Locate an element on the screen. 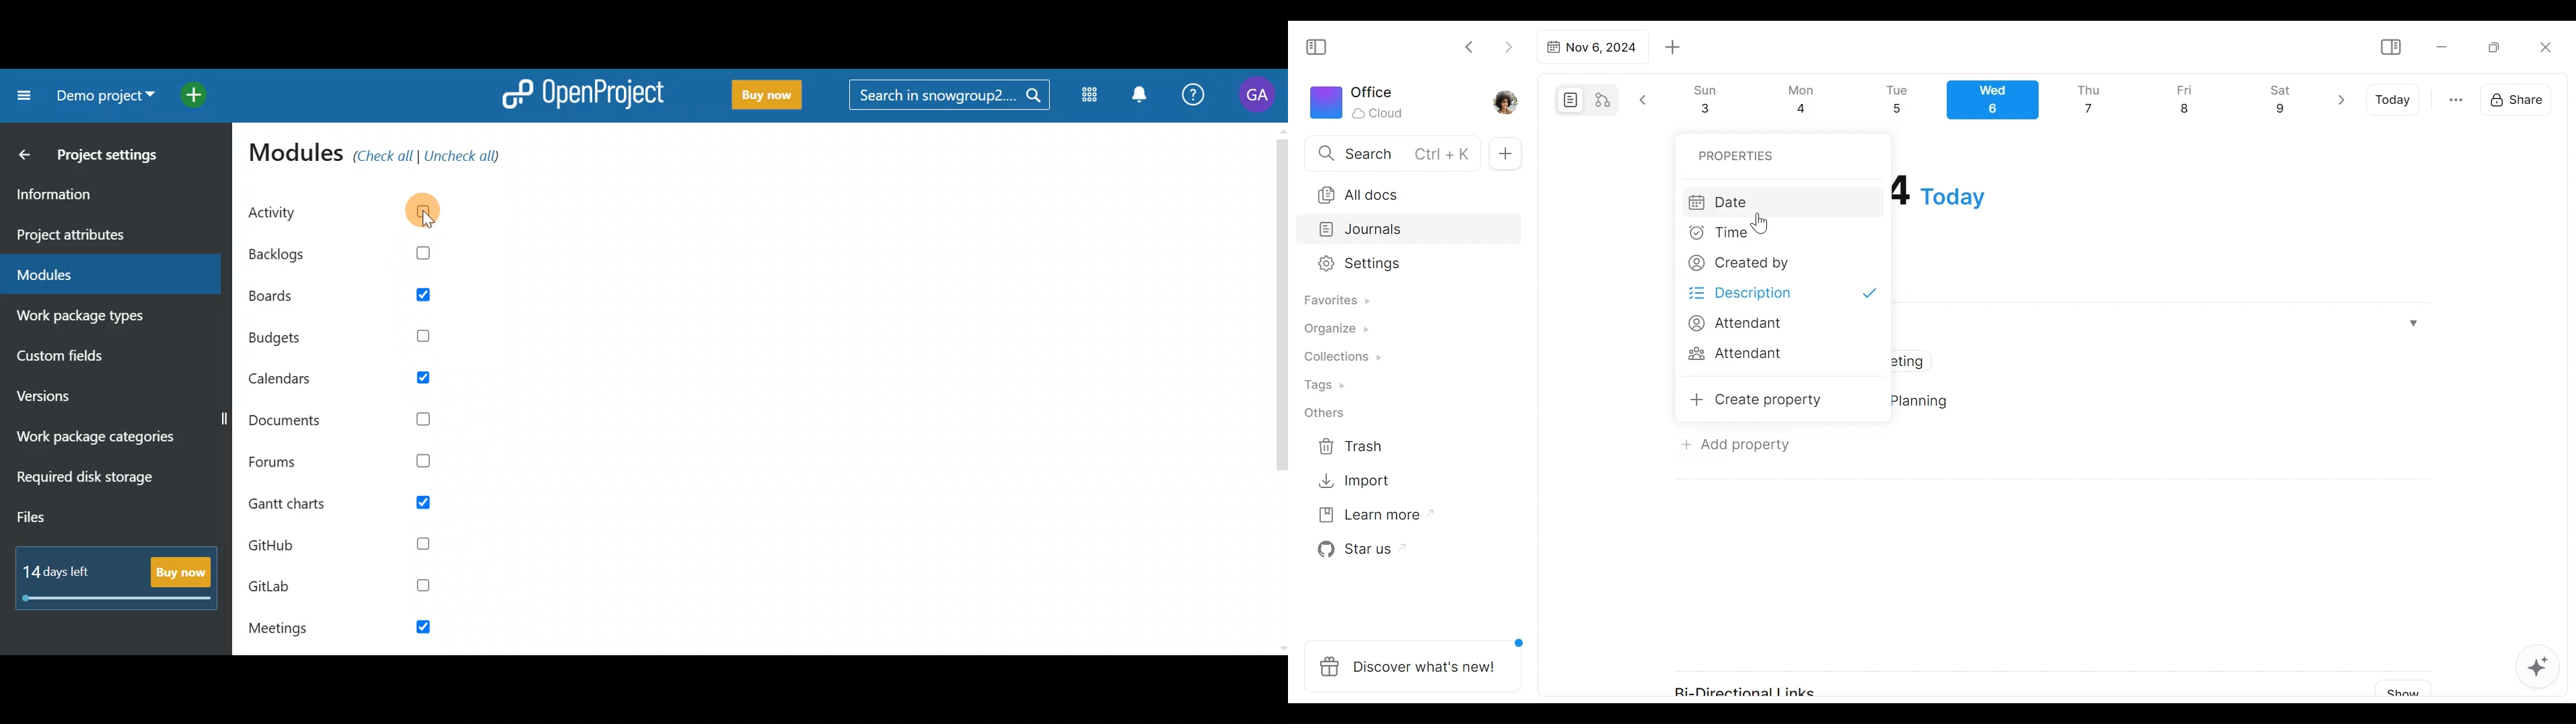 Image resolution: width=2576 pixels, height=728 pixels. Search bar is located at coordinates (949, 99).